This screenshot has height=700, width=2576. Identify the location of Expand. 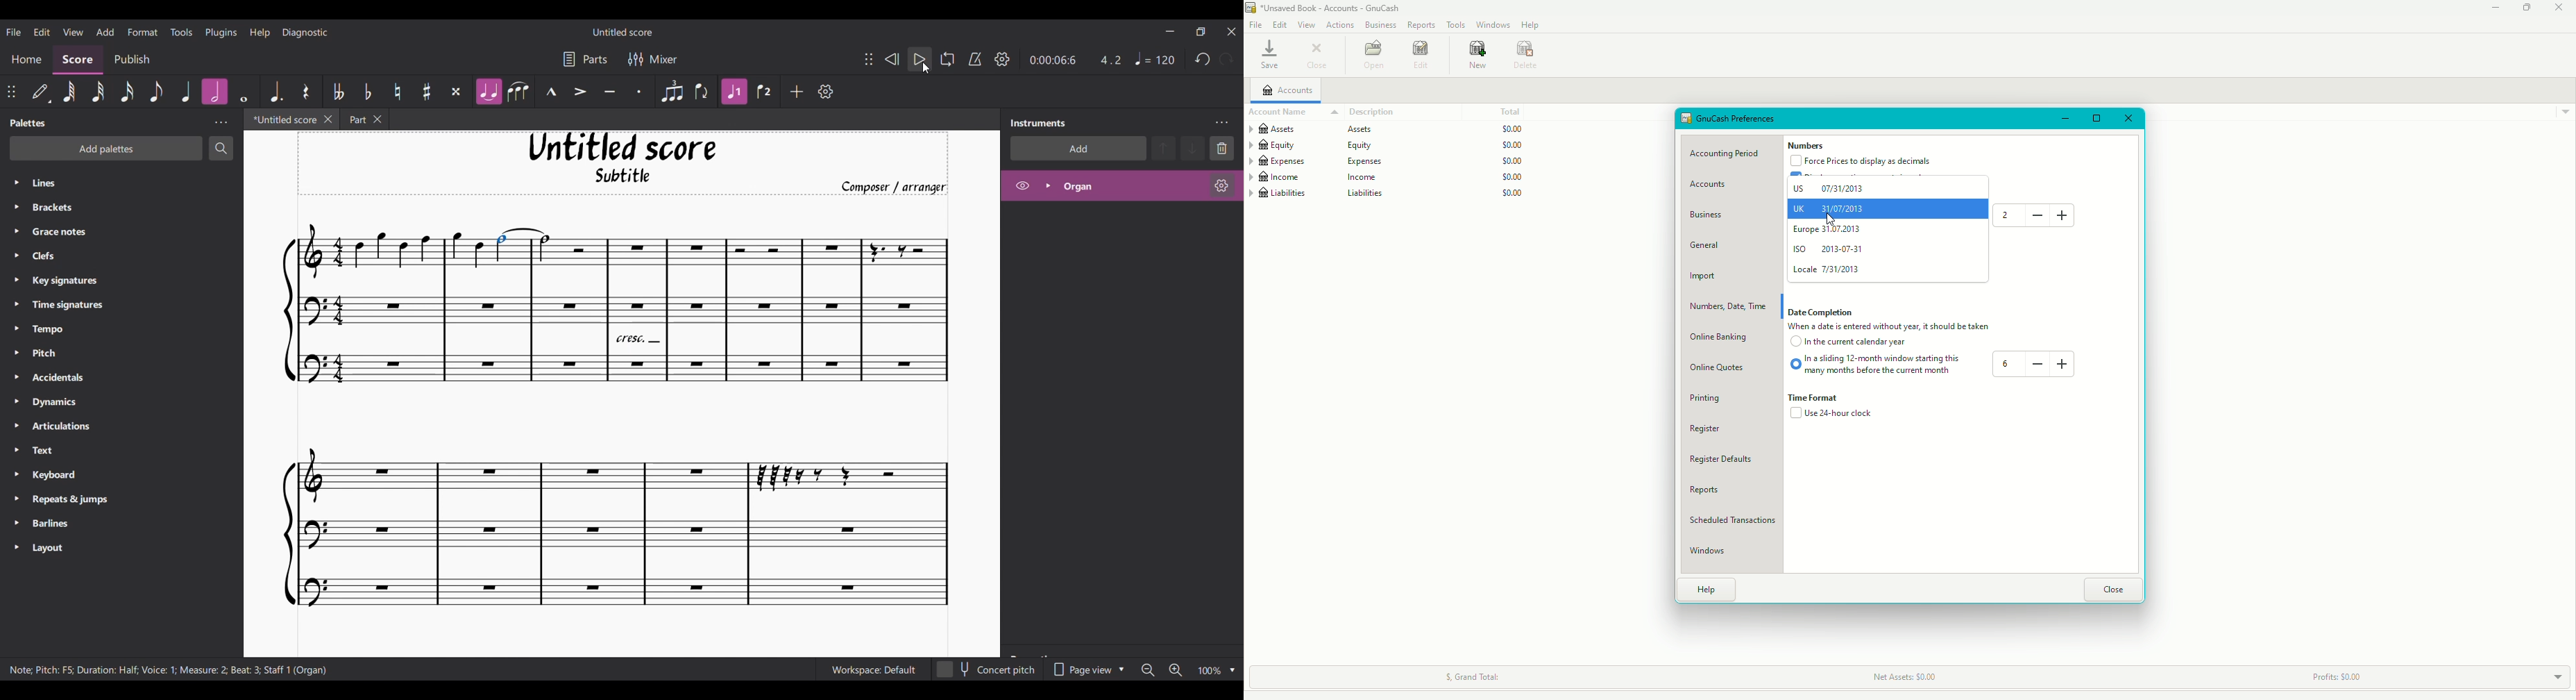
(1047, 185).